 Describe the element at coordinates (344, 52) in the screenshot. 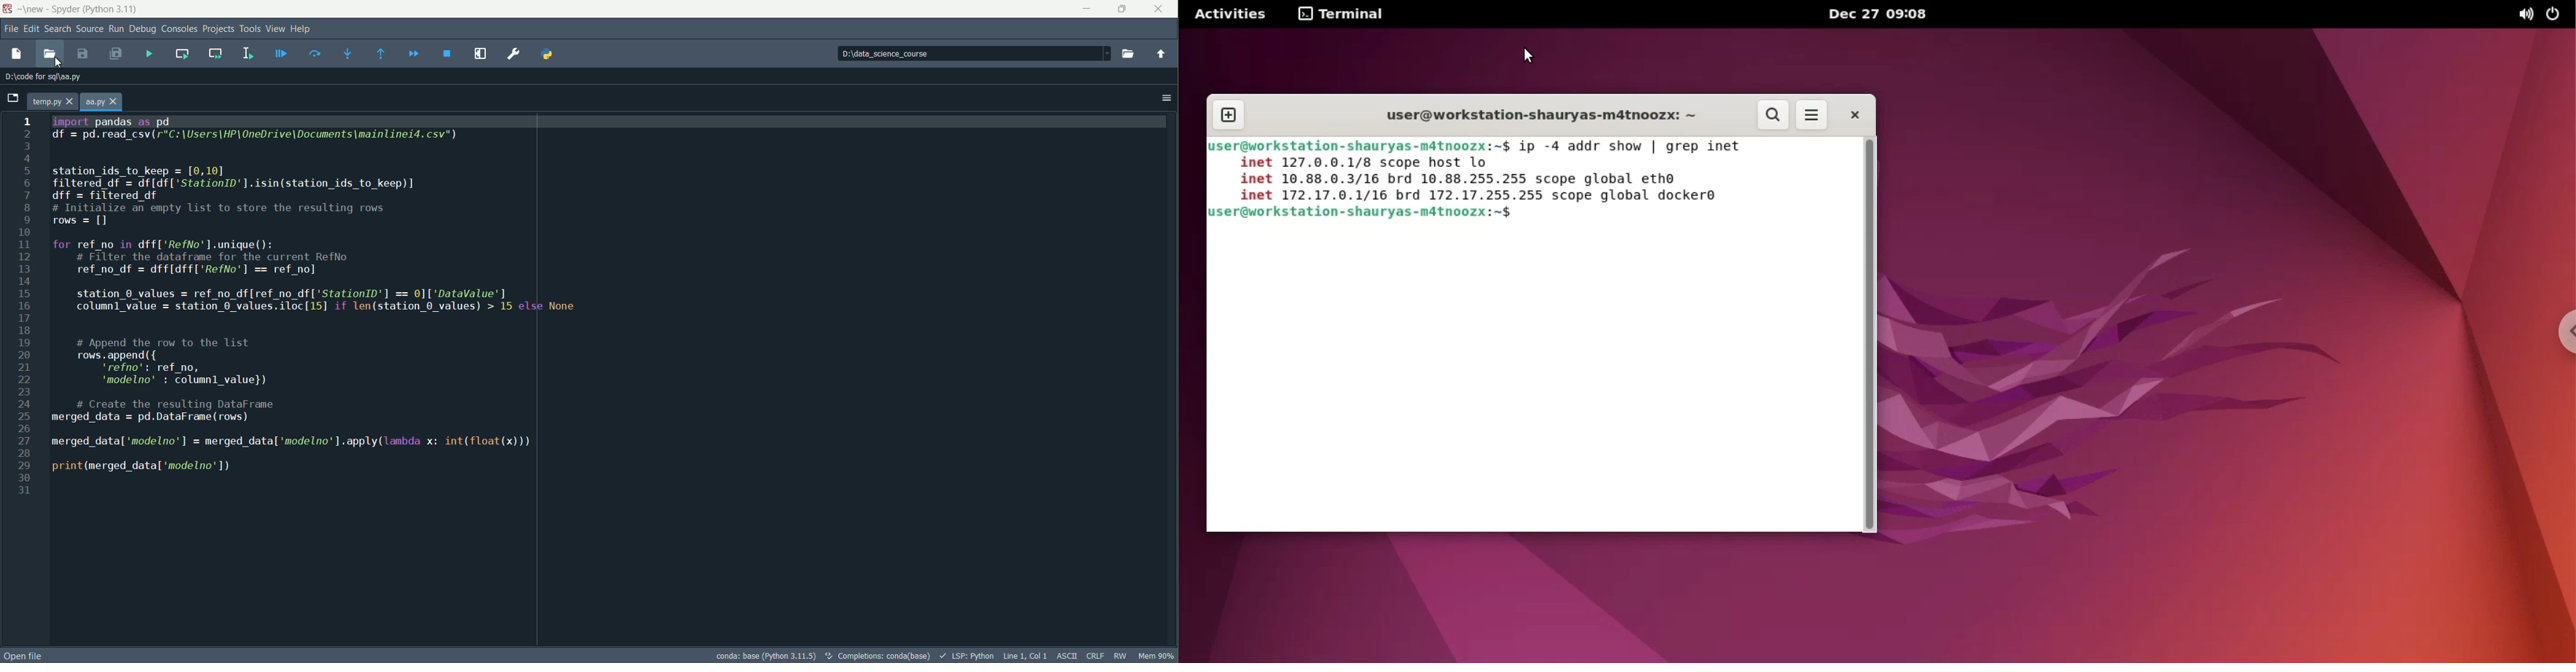

I see `step into funtion or method` at that location.